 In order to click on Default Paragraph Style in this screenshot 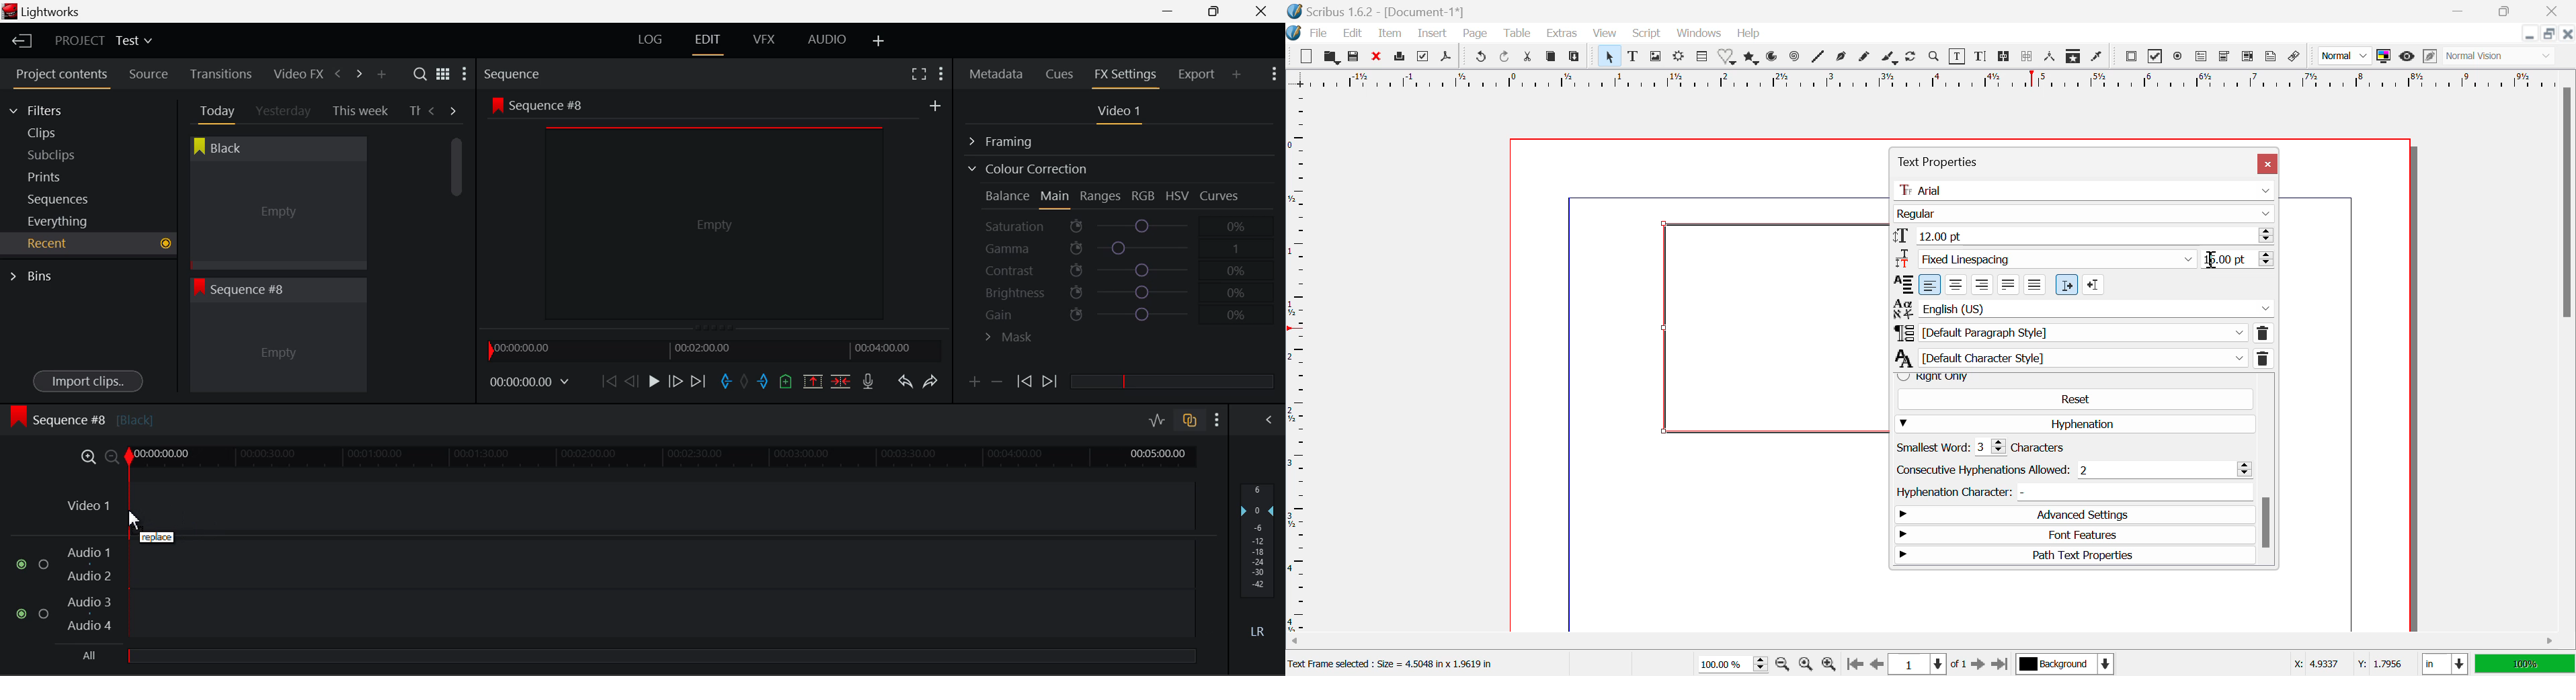, I will do `click(2083, 333)`.